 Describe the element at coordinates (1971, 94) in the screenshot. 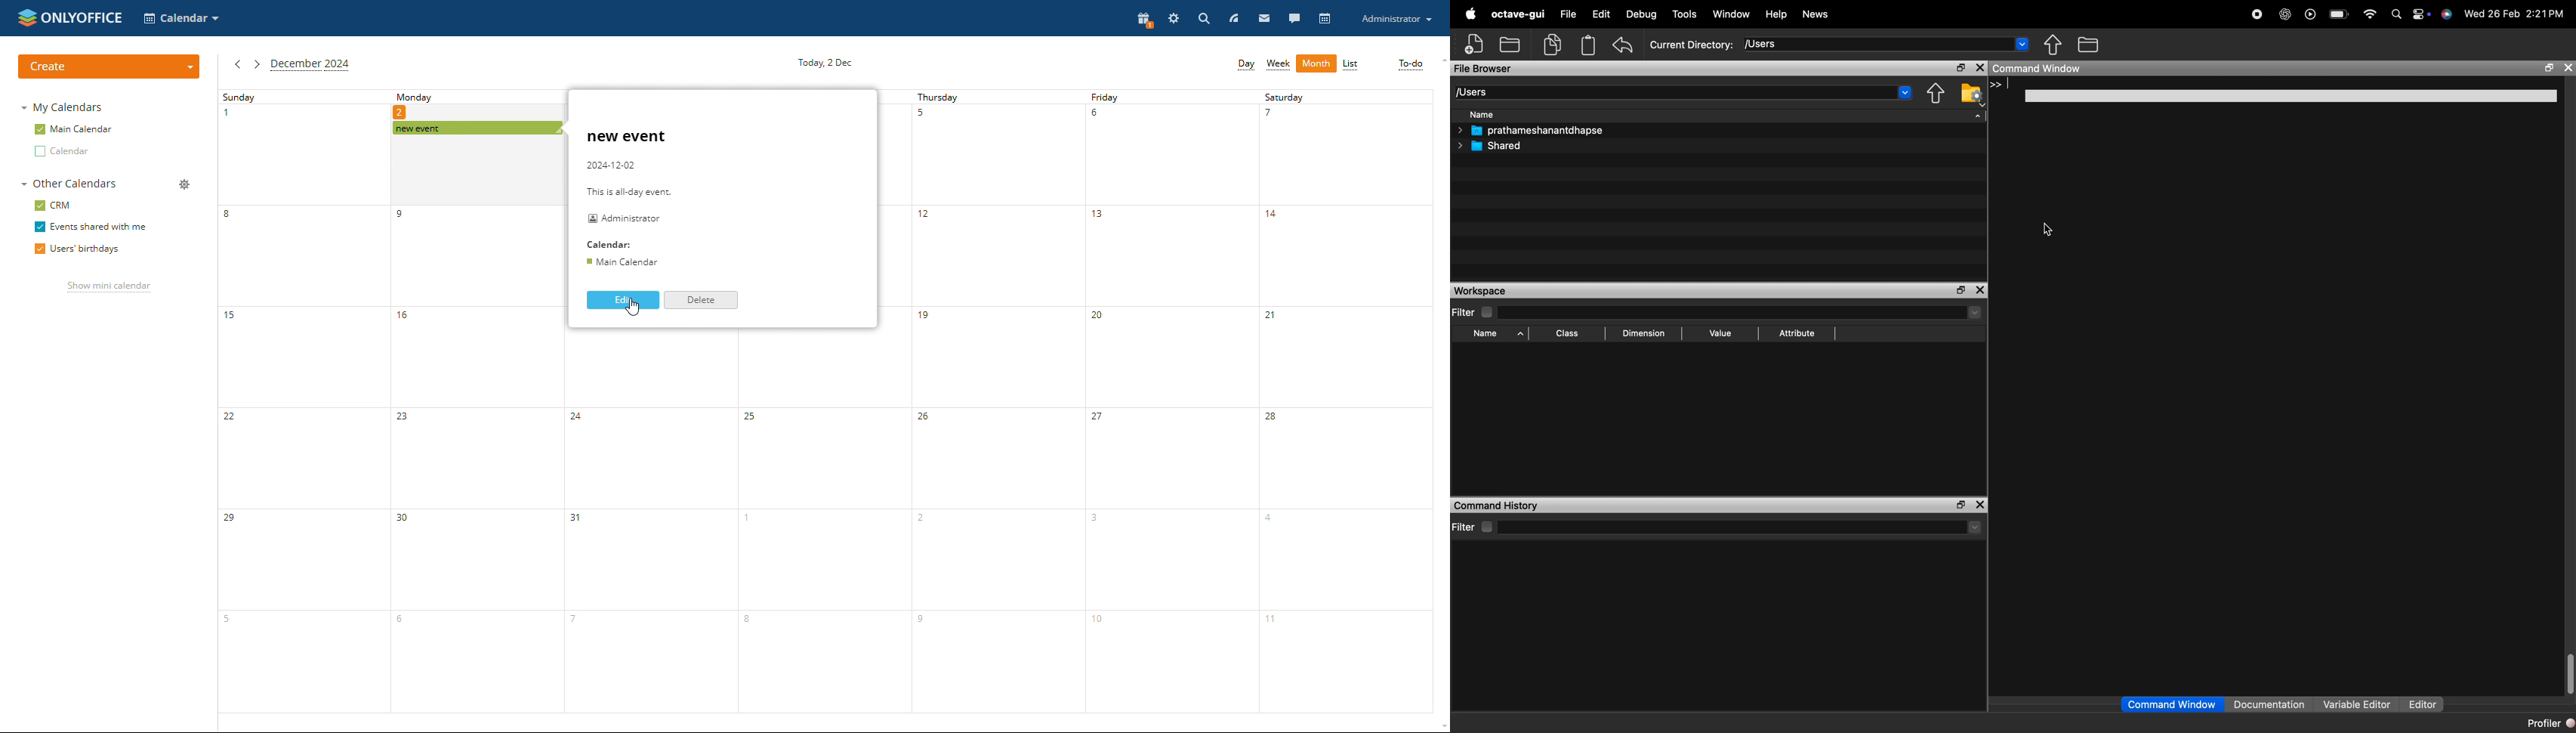

I see `browse your files` at that location.